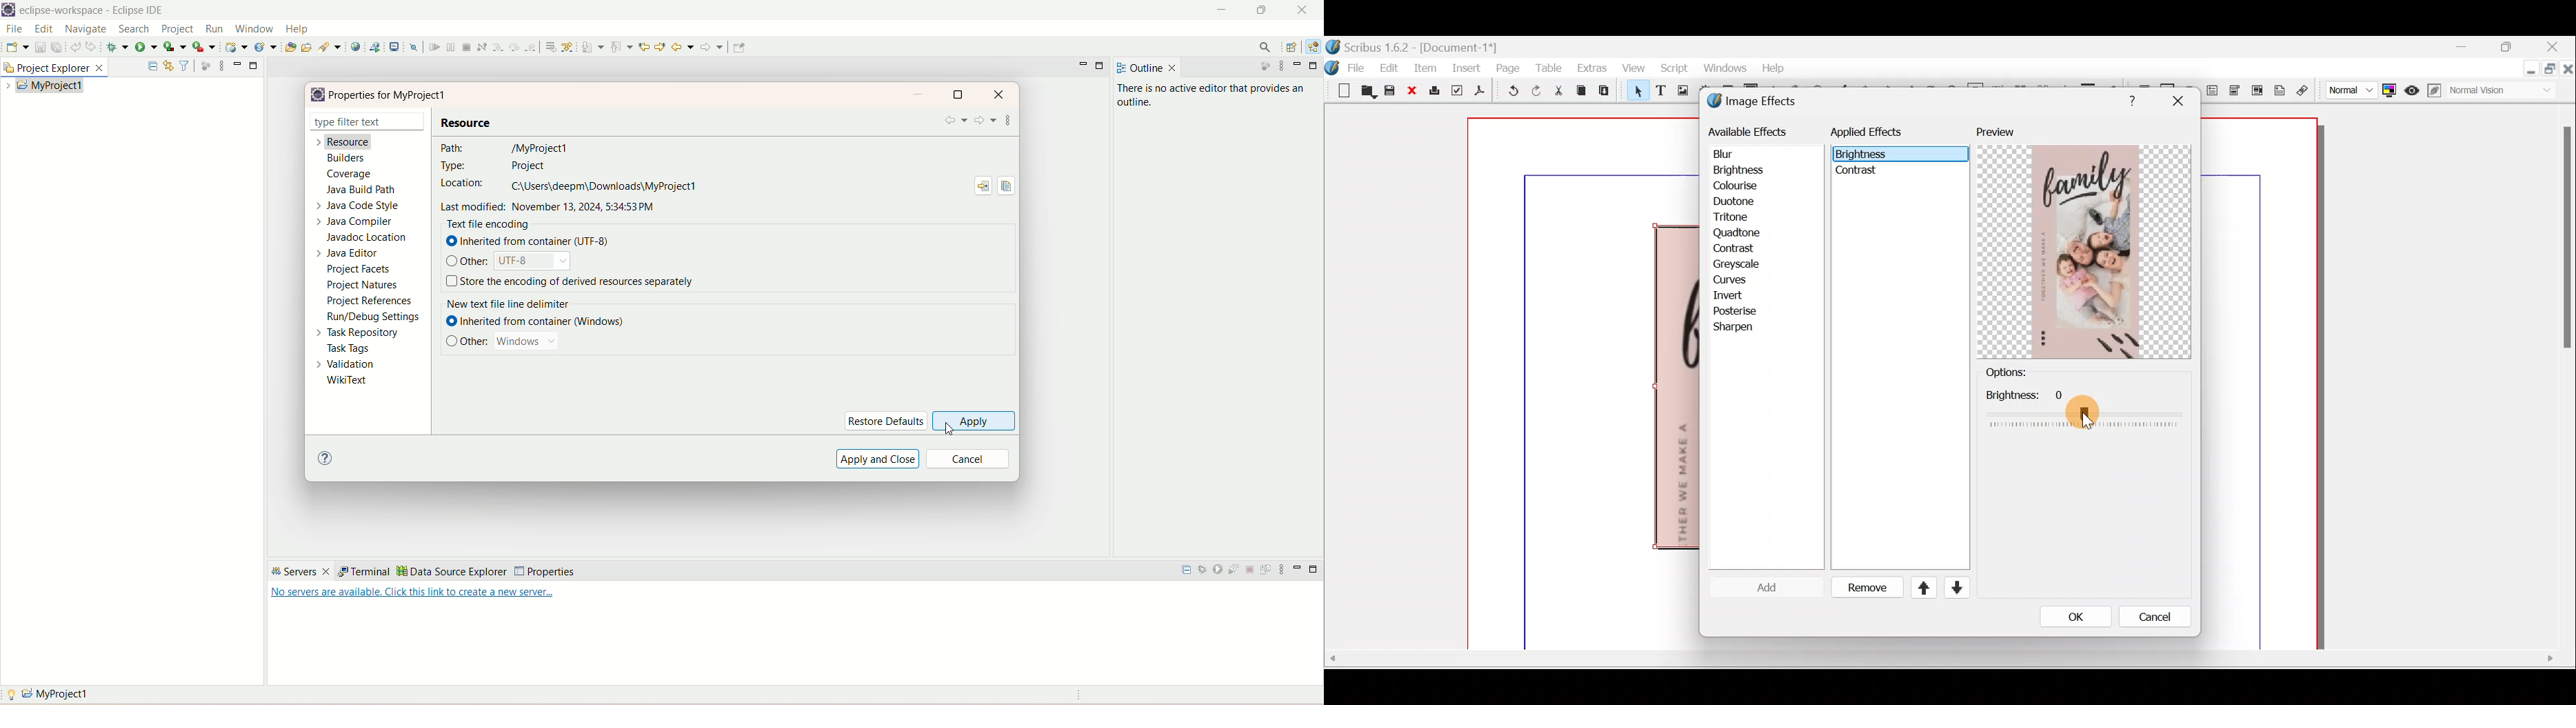  Describe the element at coordinates (254, 65) in the screenshot. I see `minimize` at that location.